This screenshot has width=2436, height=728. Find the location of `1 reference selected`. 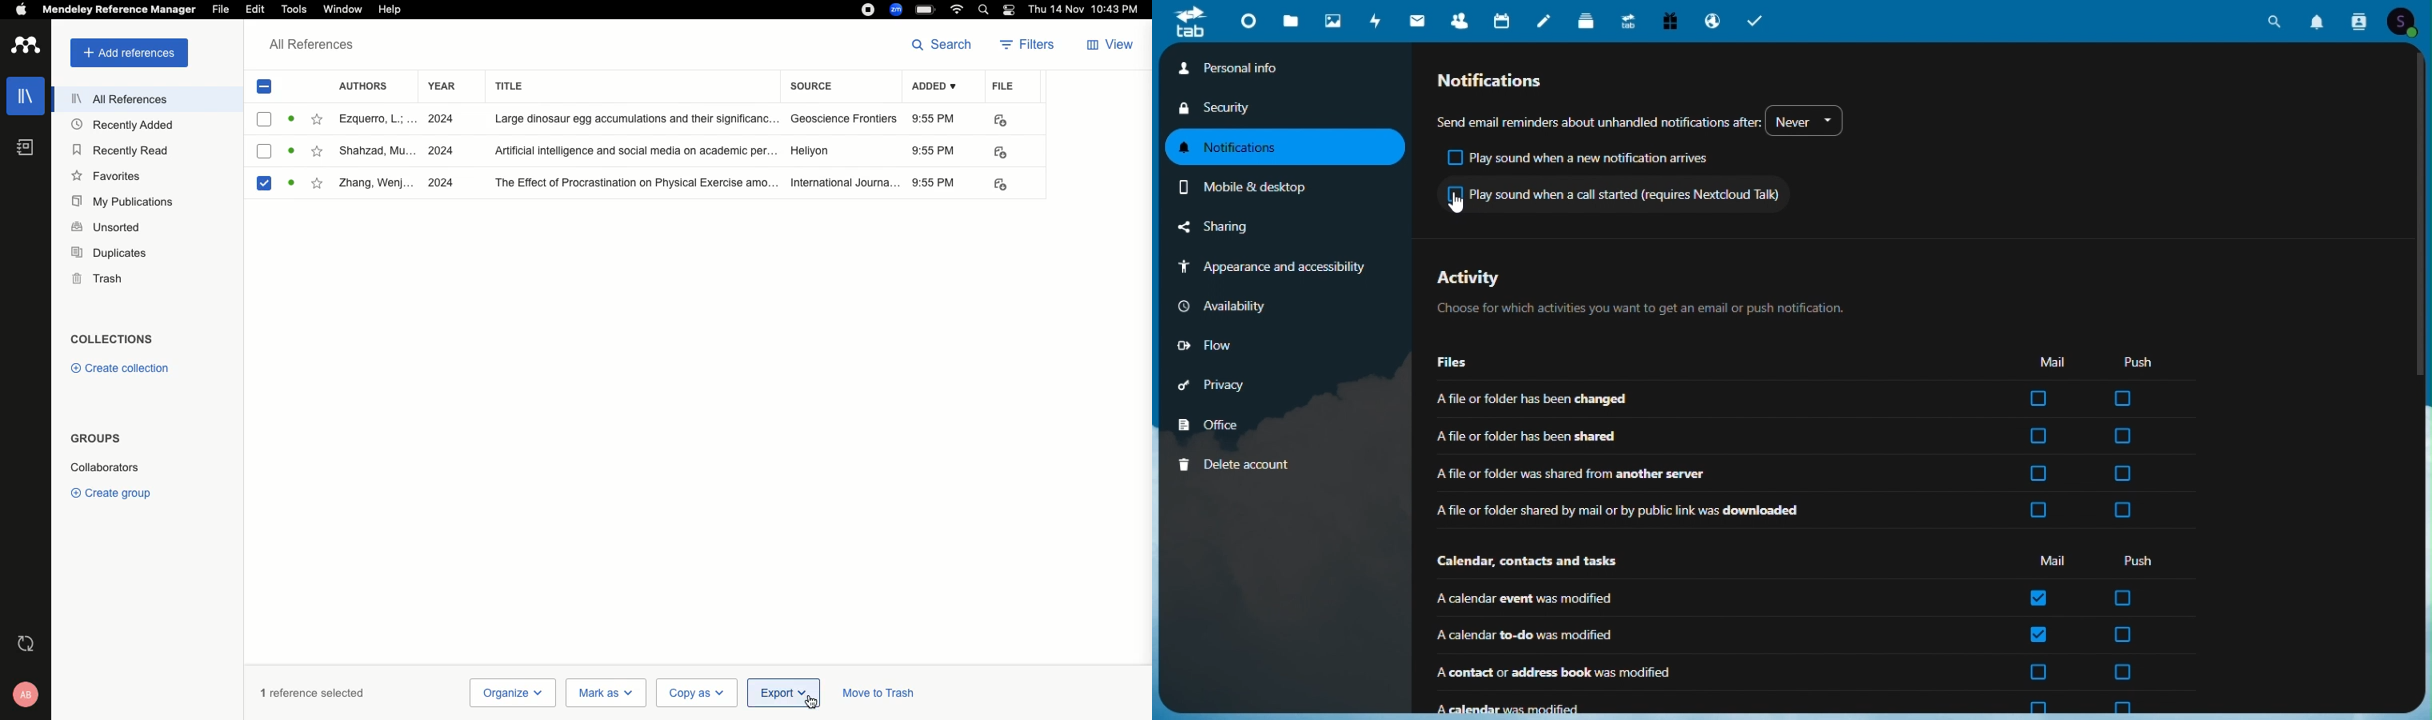

1 reference selected is located at coordinates (313, 692).